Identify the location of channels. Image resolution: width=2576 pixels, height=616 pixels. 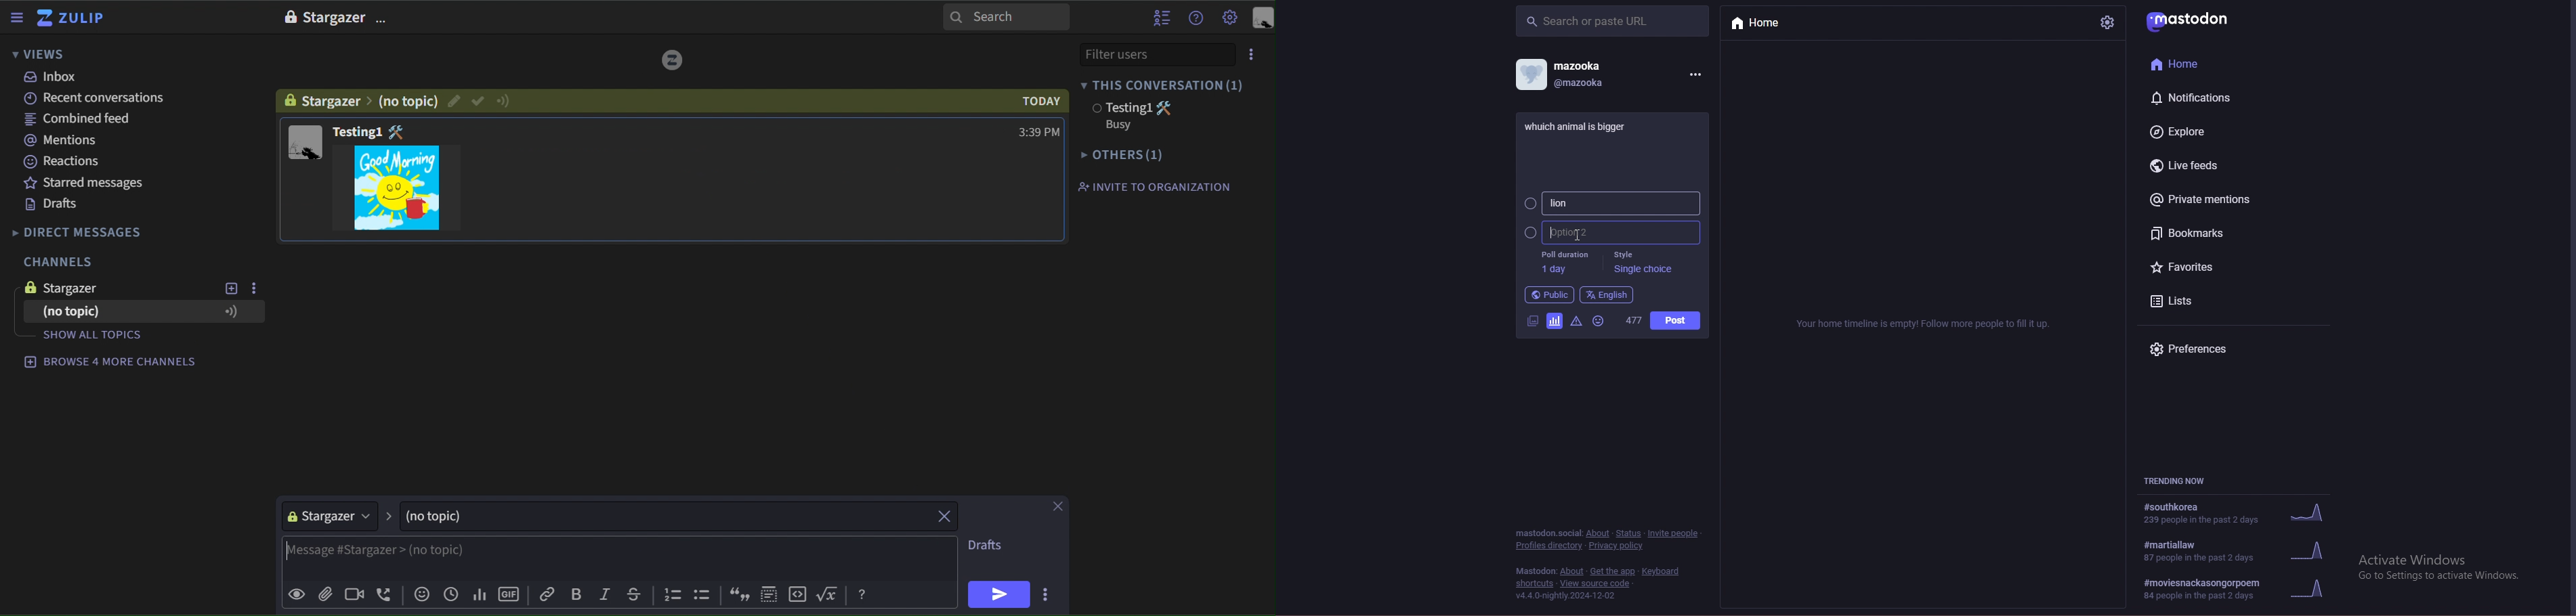
(57, 263).